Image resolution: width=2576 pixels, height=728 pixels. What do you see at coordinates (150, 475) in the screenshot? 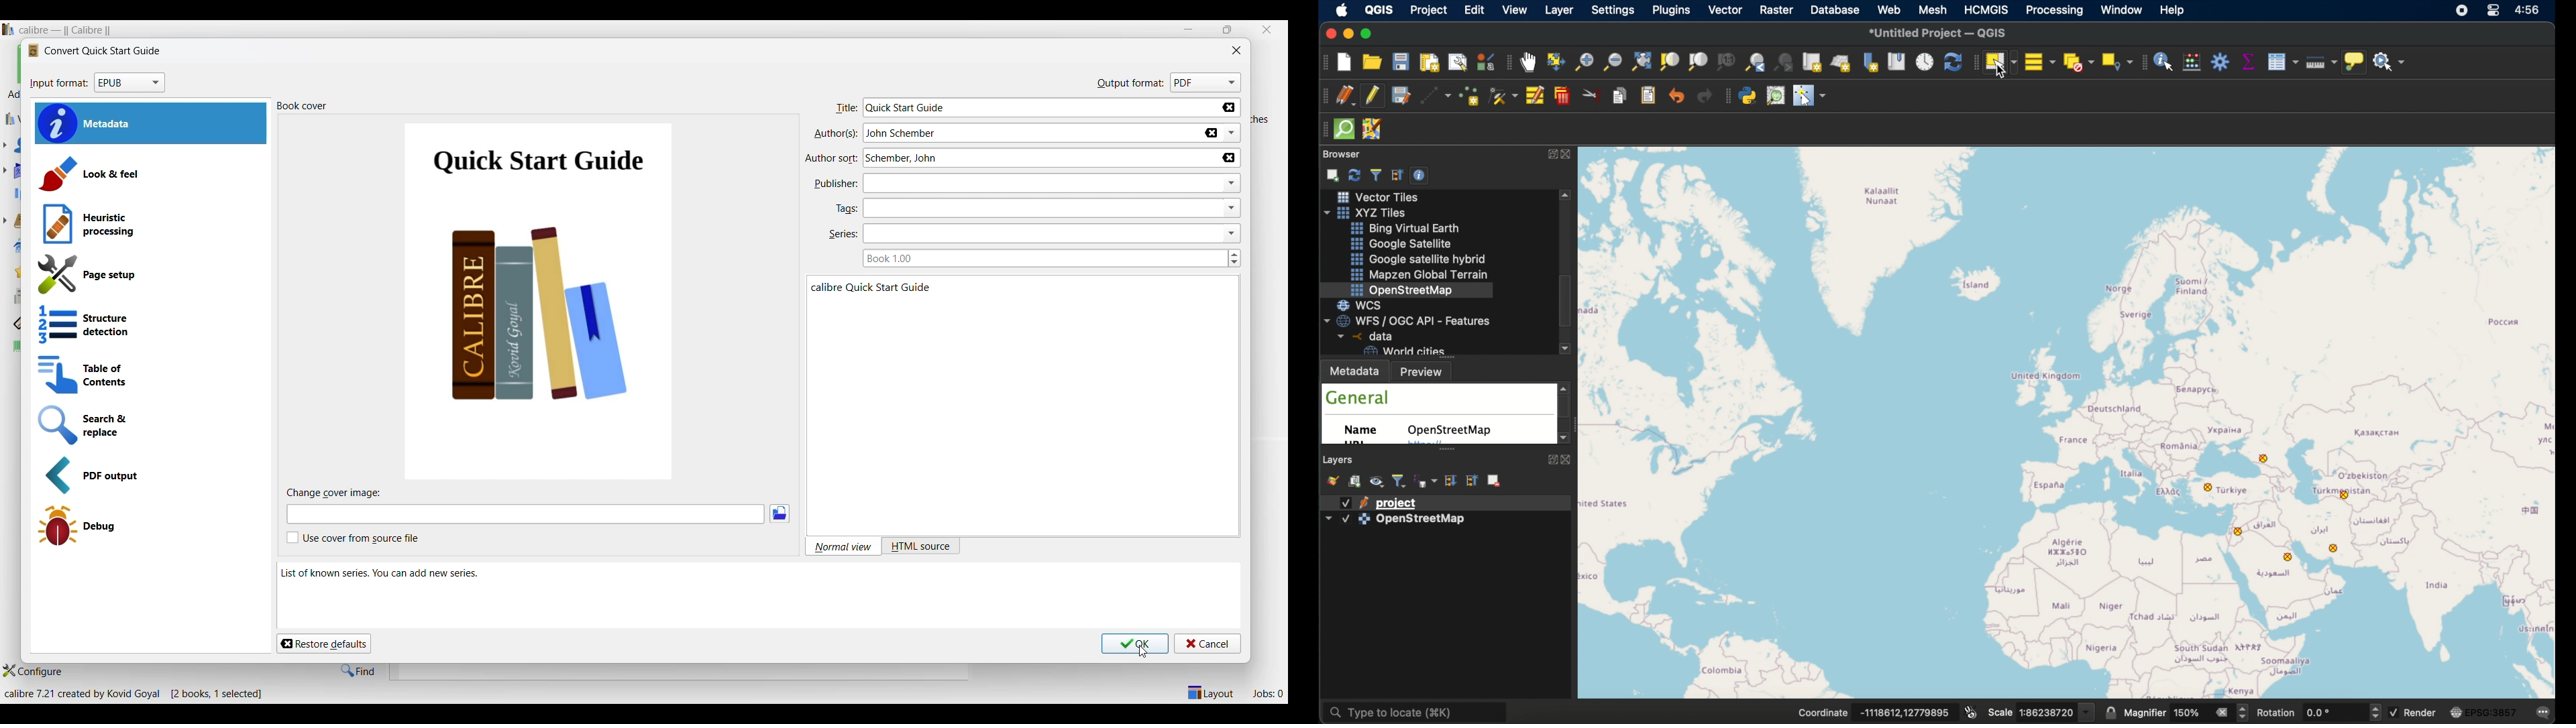
I see `EPUB output` at bounding box center [150, 475].